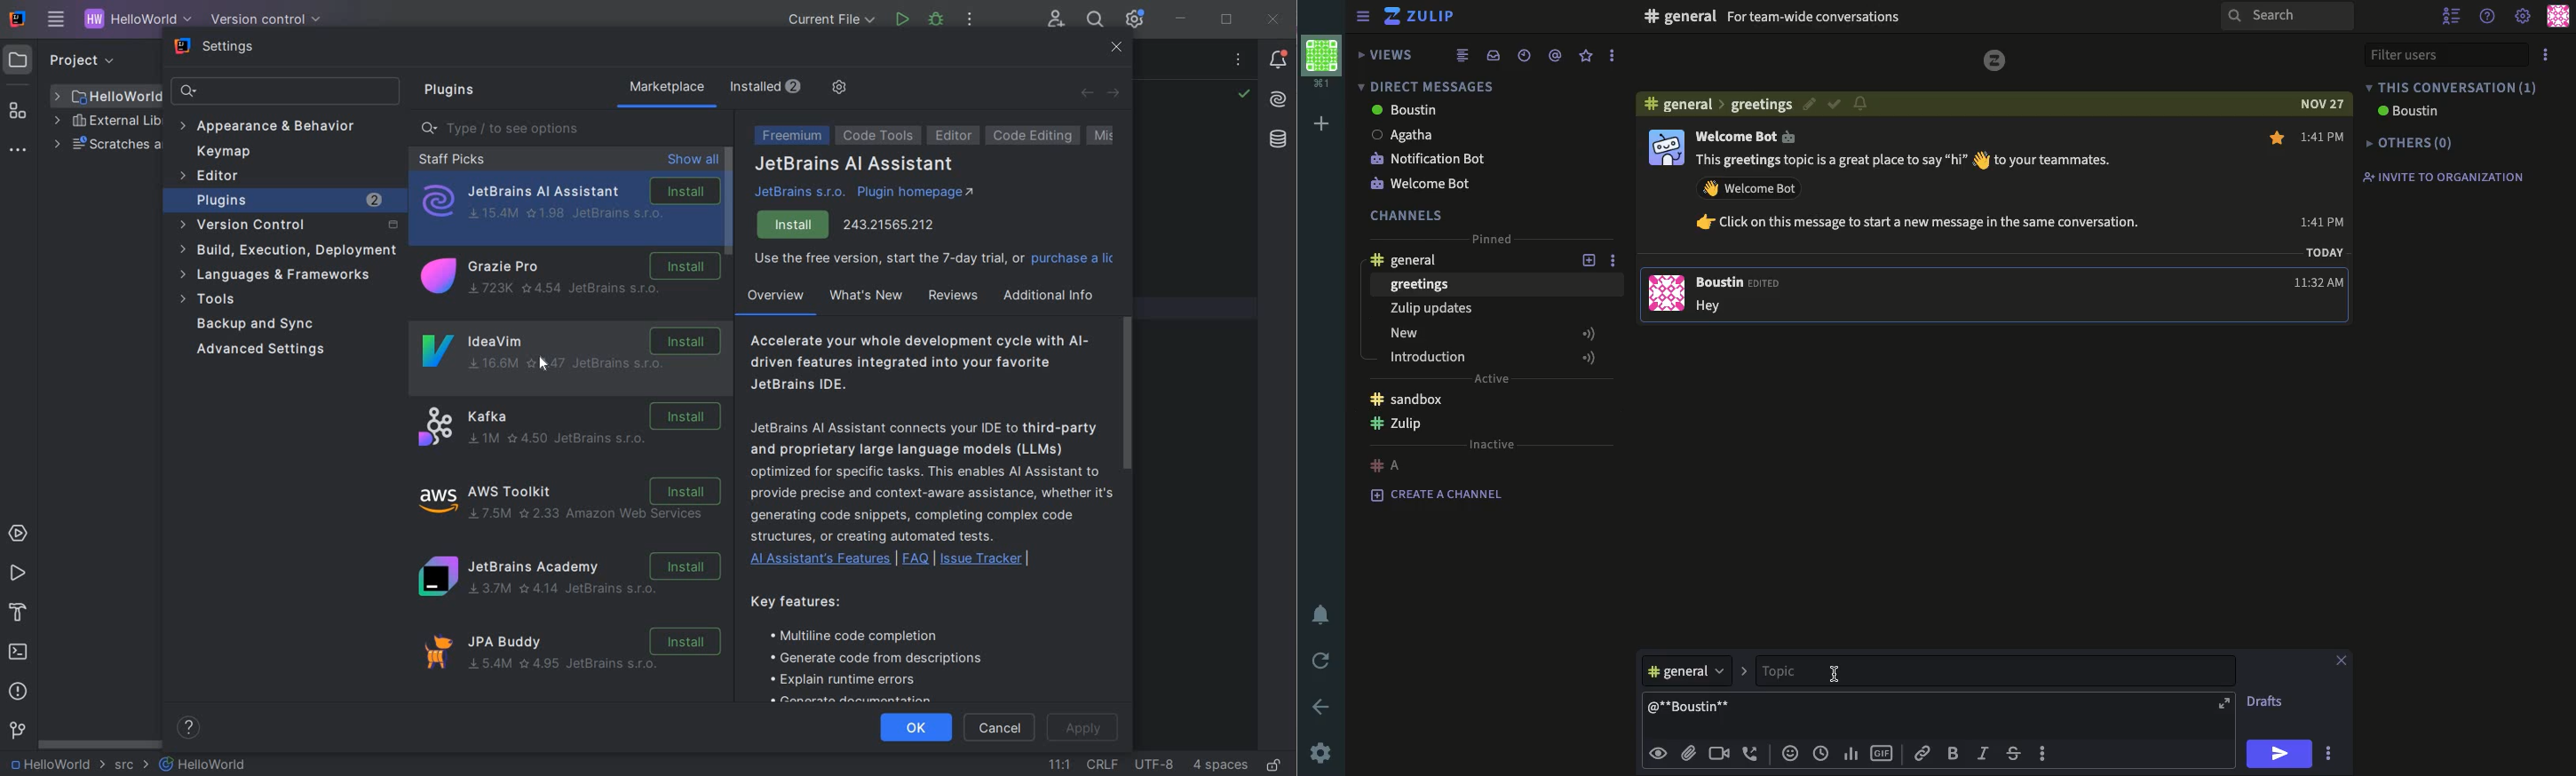 The image size is (2576, 784). I want to click on time, so click(1822, 754).